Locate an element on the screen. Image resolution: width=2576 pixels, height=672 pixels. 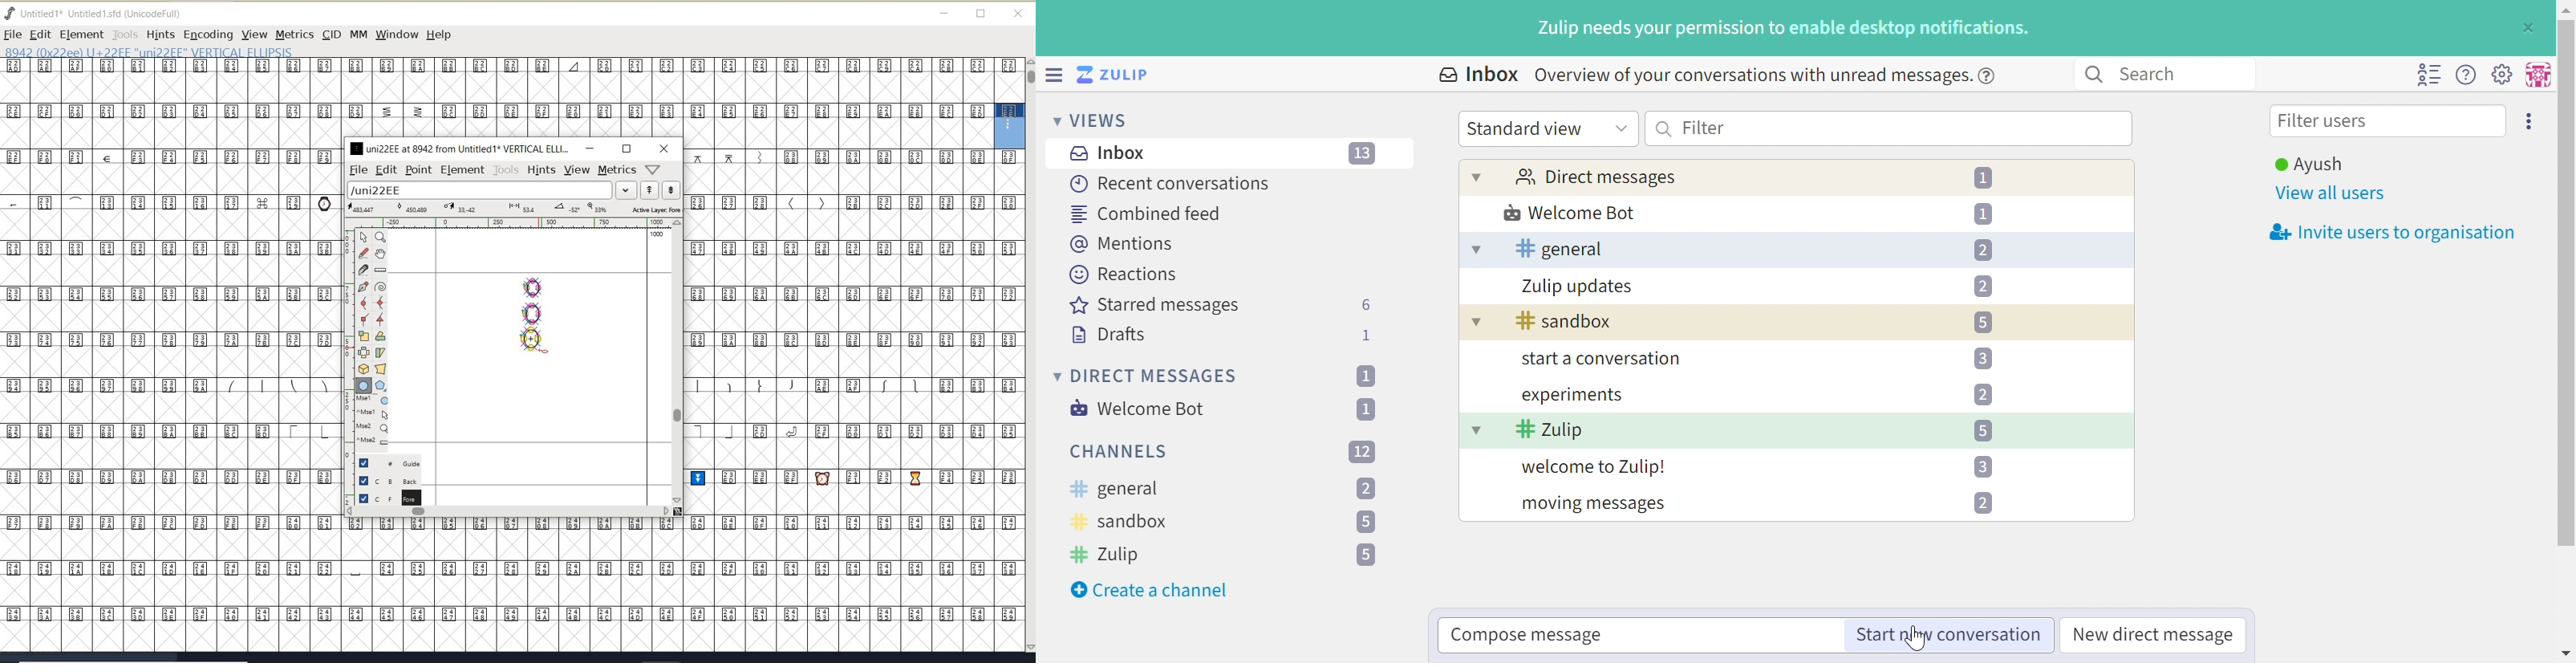
moving messages is located at coordinates (1592, 506).